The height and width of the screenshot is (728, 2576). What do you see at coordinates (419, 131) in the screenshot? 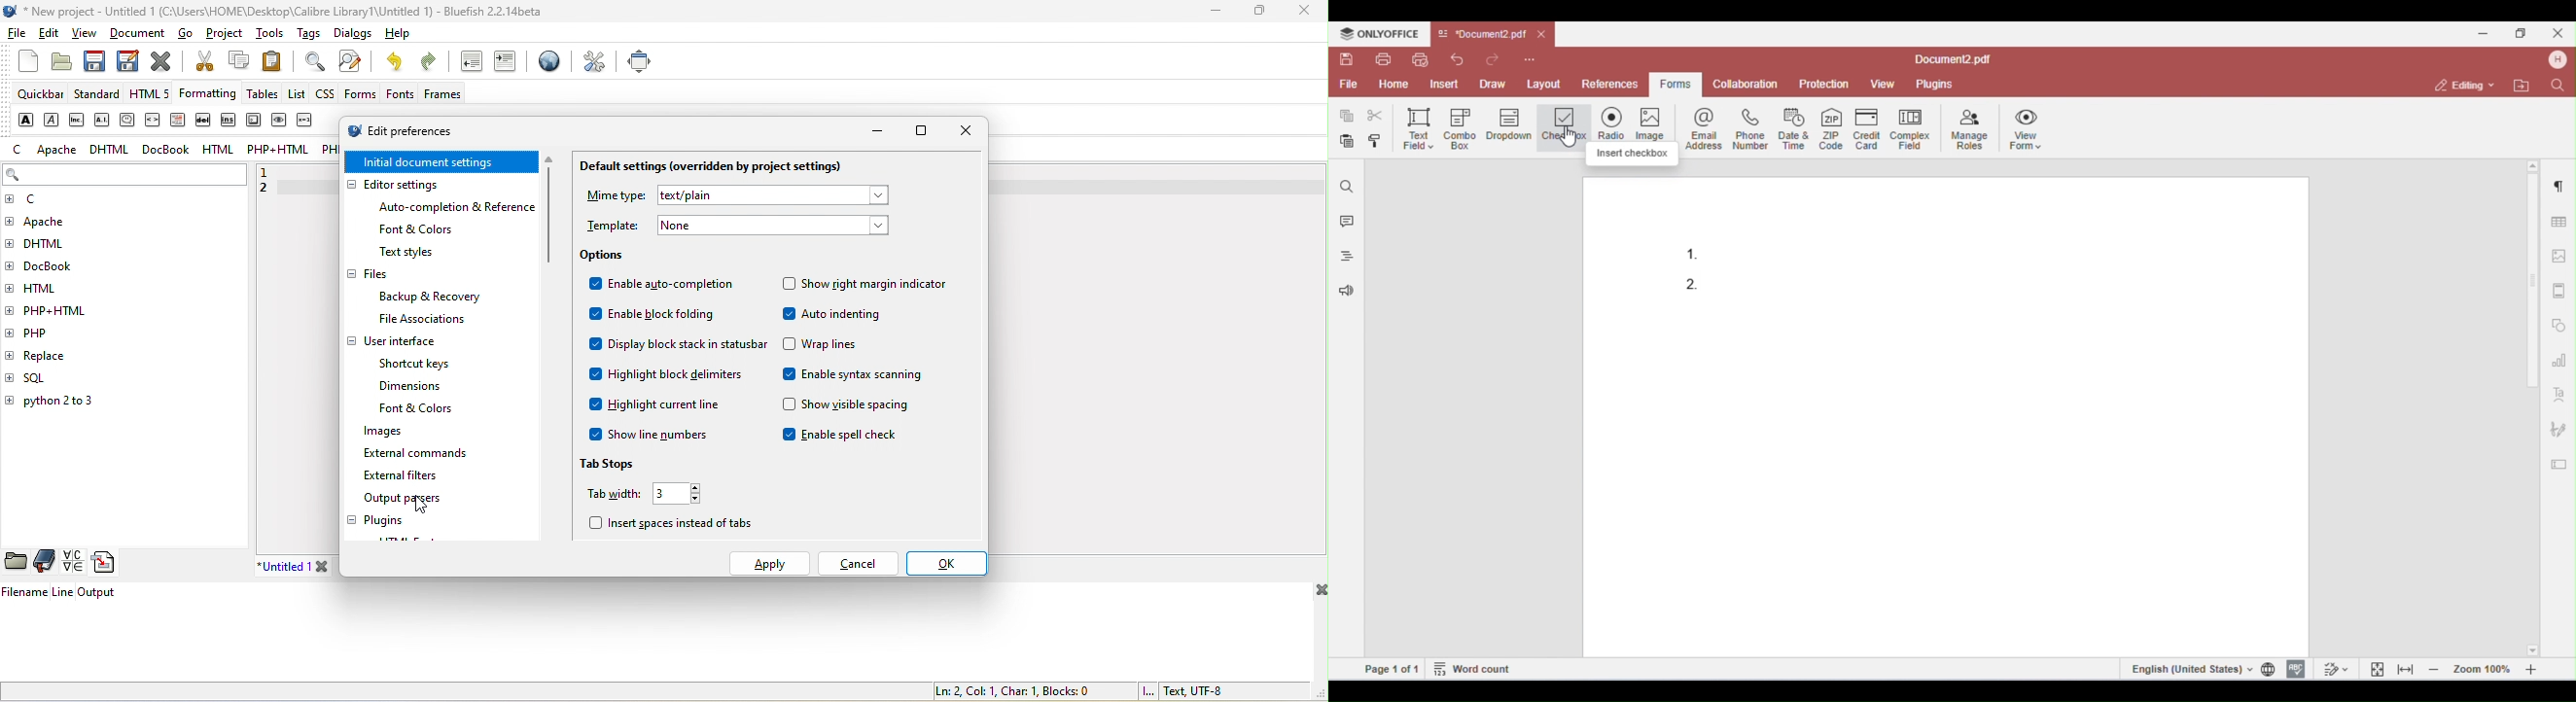
I see `edit preferences` at bounding box center [419, 131].